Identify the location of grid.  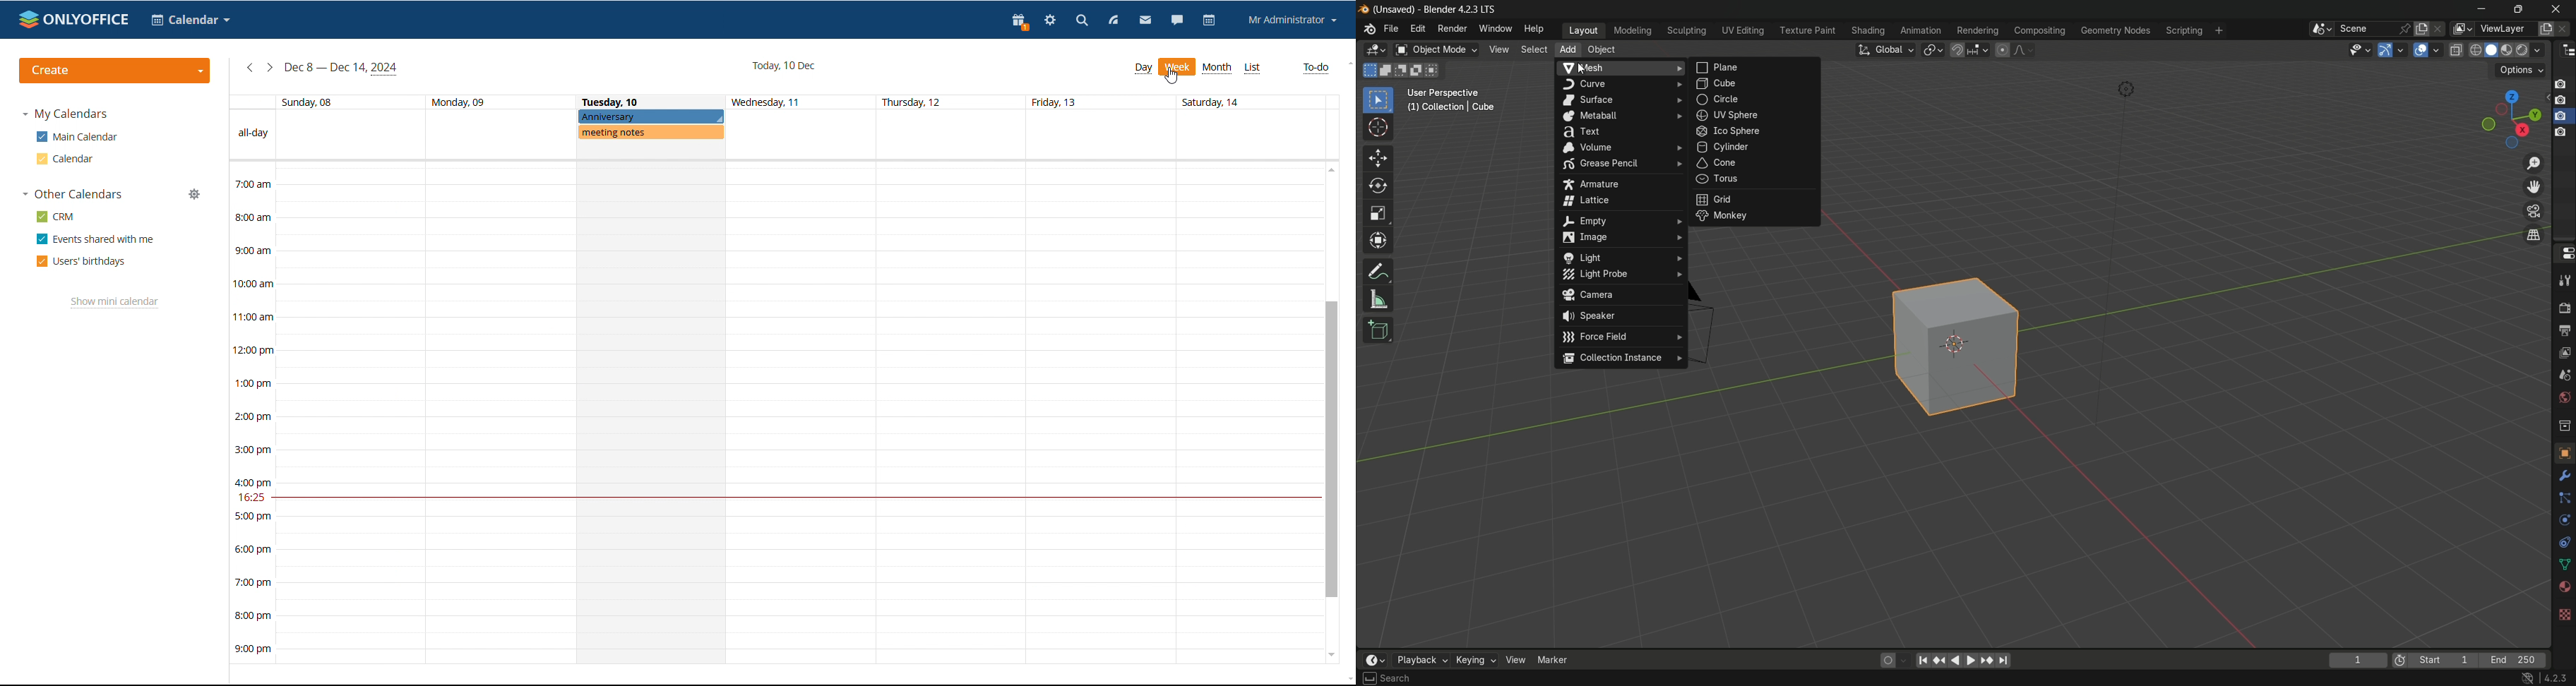
(1756, 199).